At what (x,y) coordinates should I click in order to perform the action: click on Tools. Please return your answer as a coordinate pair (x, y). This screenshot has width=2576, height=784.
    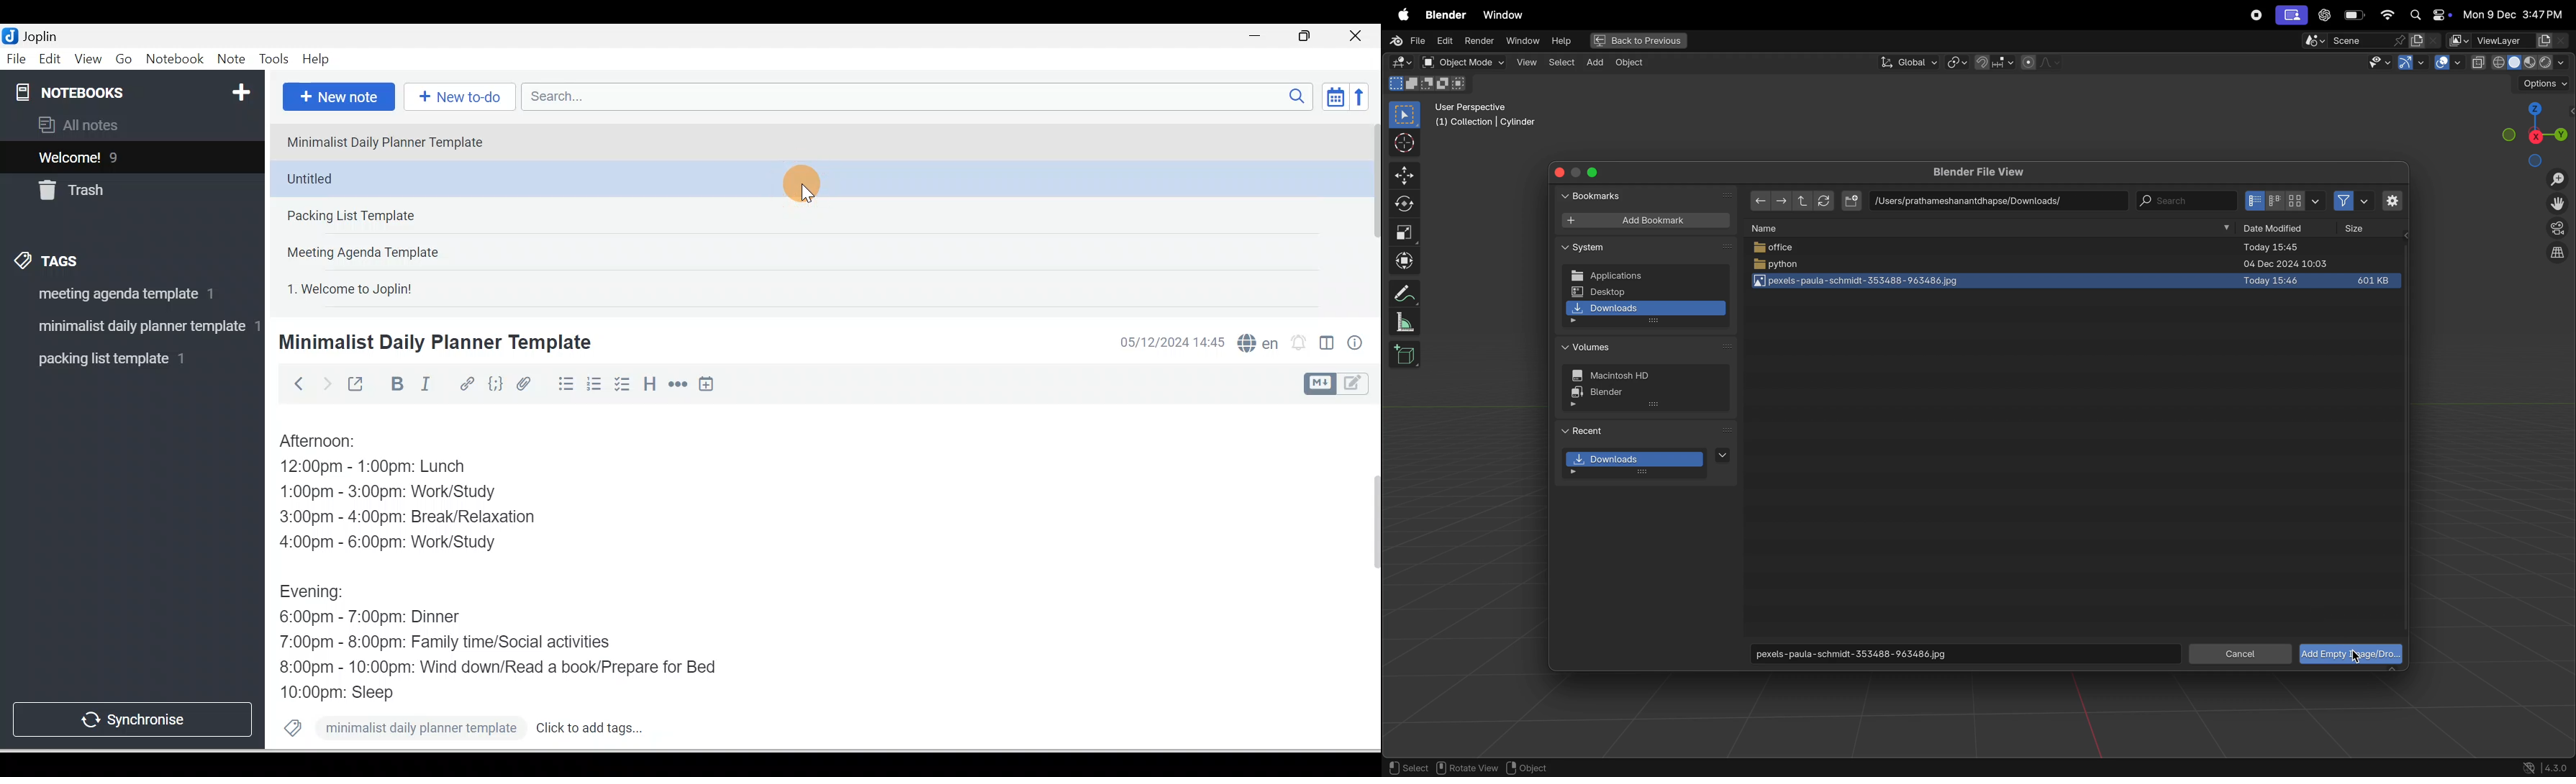
    Looking at the image, I should click on (273, 59).